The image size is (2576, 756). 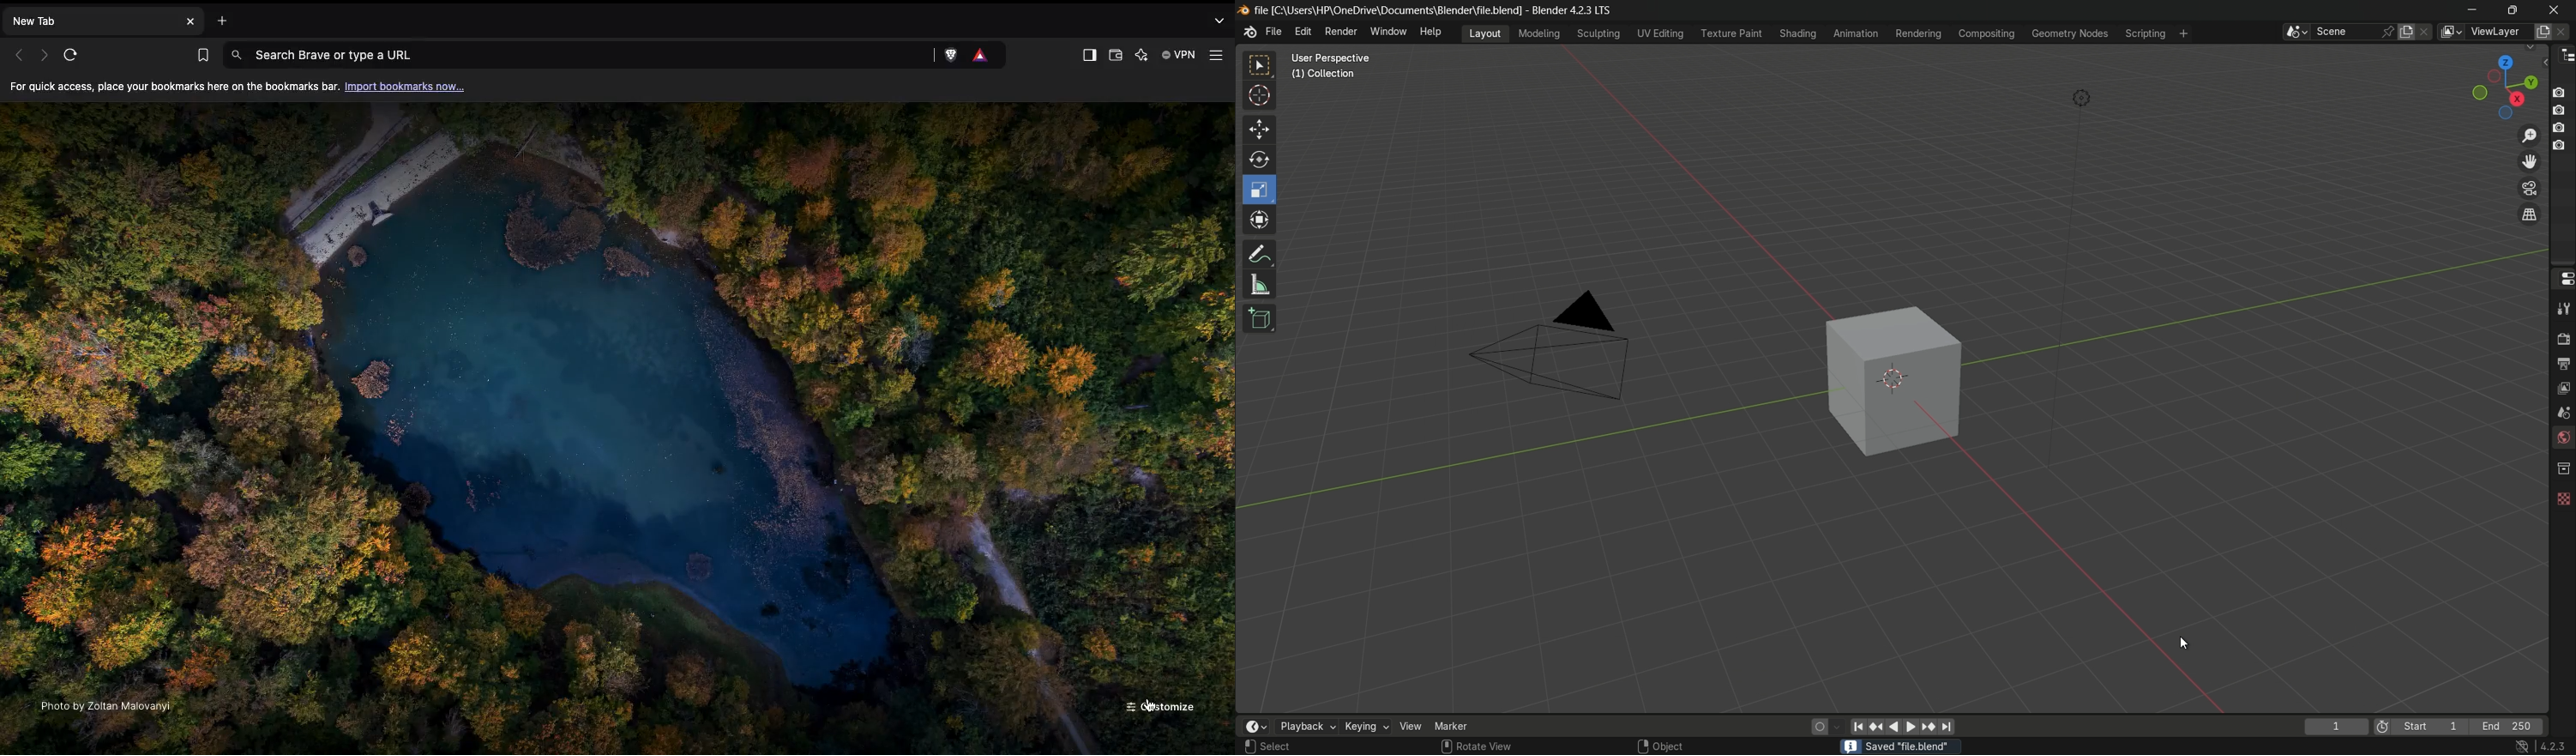 What do you see at coordinates (1161, 705) in the screenshot?
I see `Customize` at bounding box center [1161, 705].